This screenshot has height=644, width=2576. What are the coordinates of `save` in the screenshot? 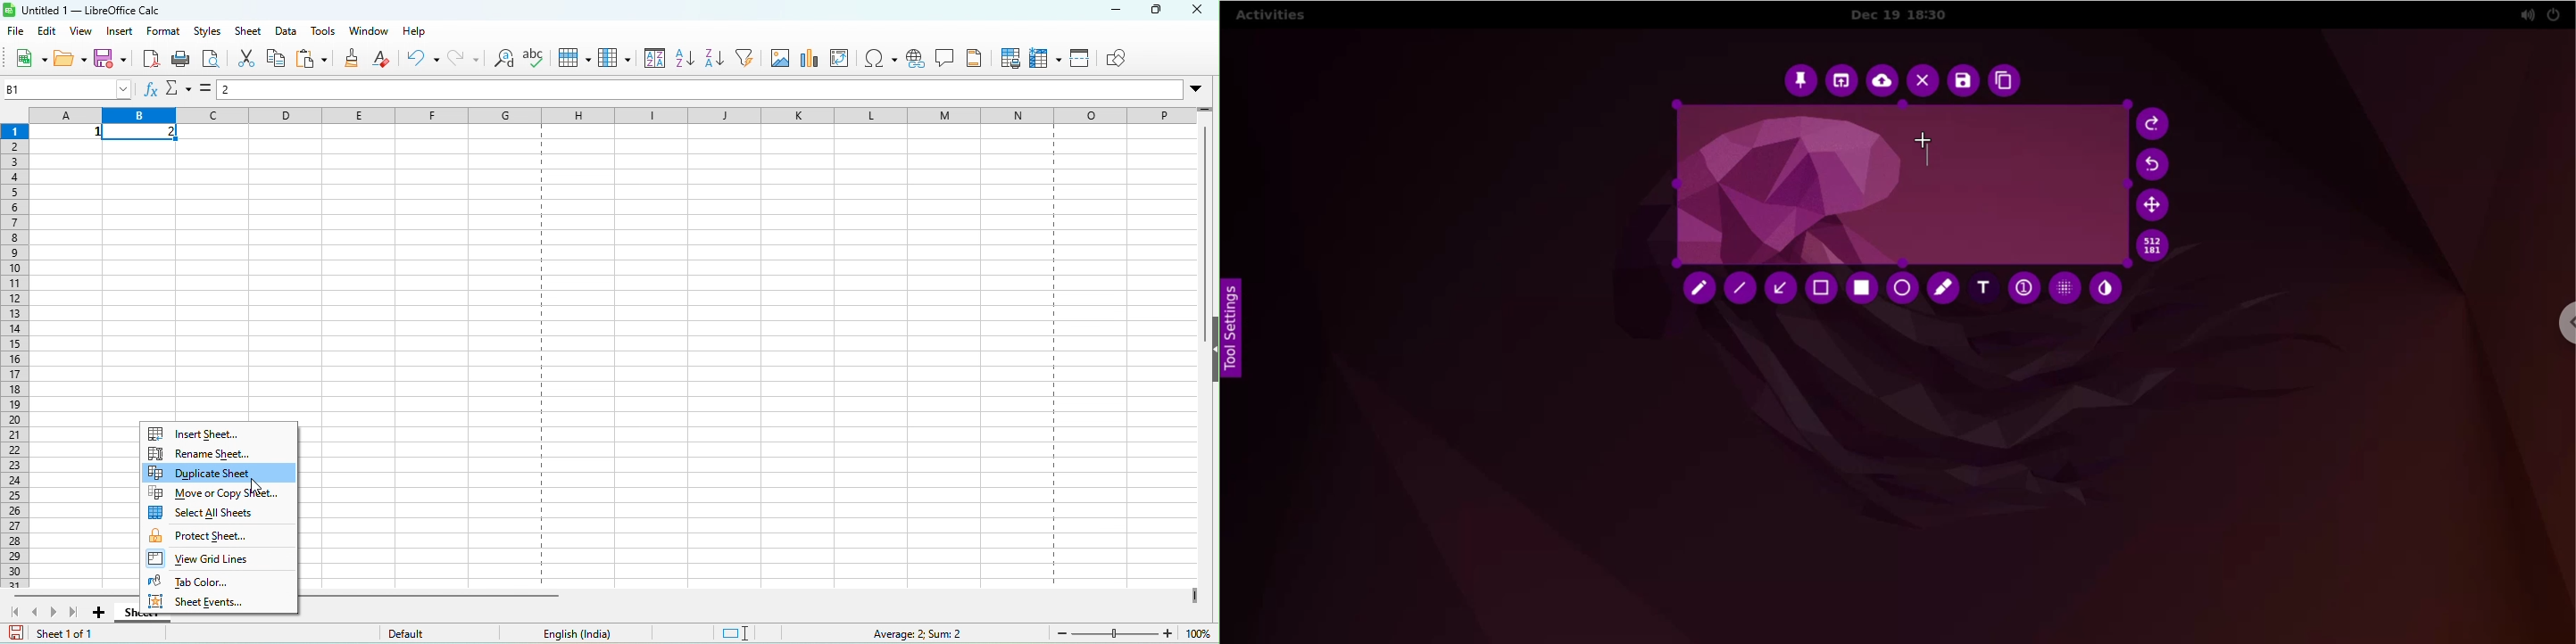 It's located at (110, 59).